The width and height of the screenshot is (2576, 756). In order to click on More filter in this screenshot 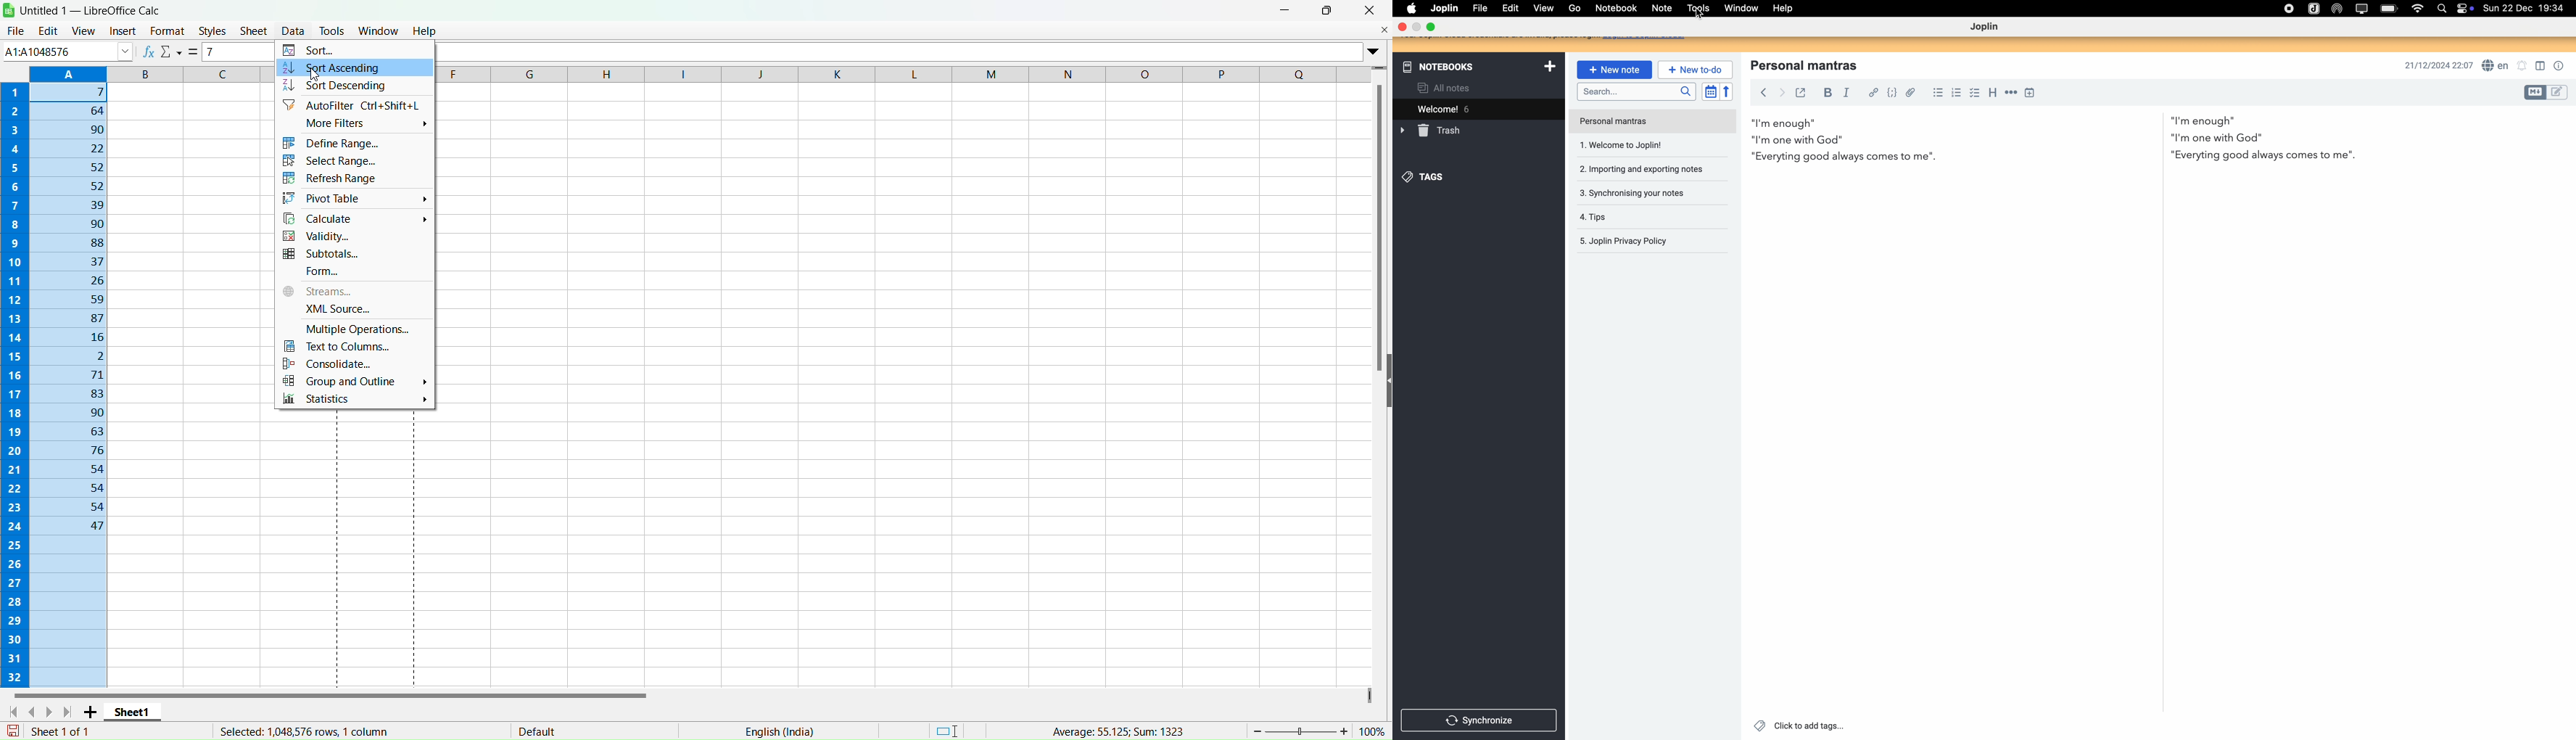, I will do `click(354, 125)`.